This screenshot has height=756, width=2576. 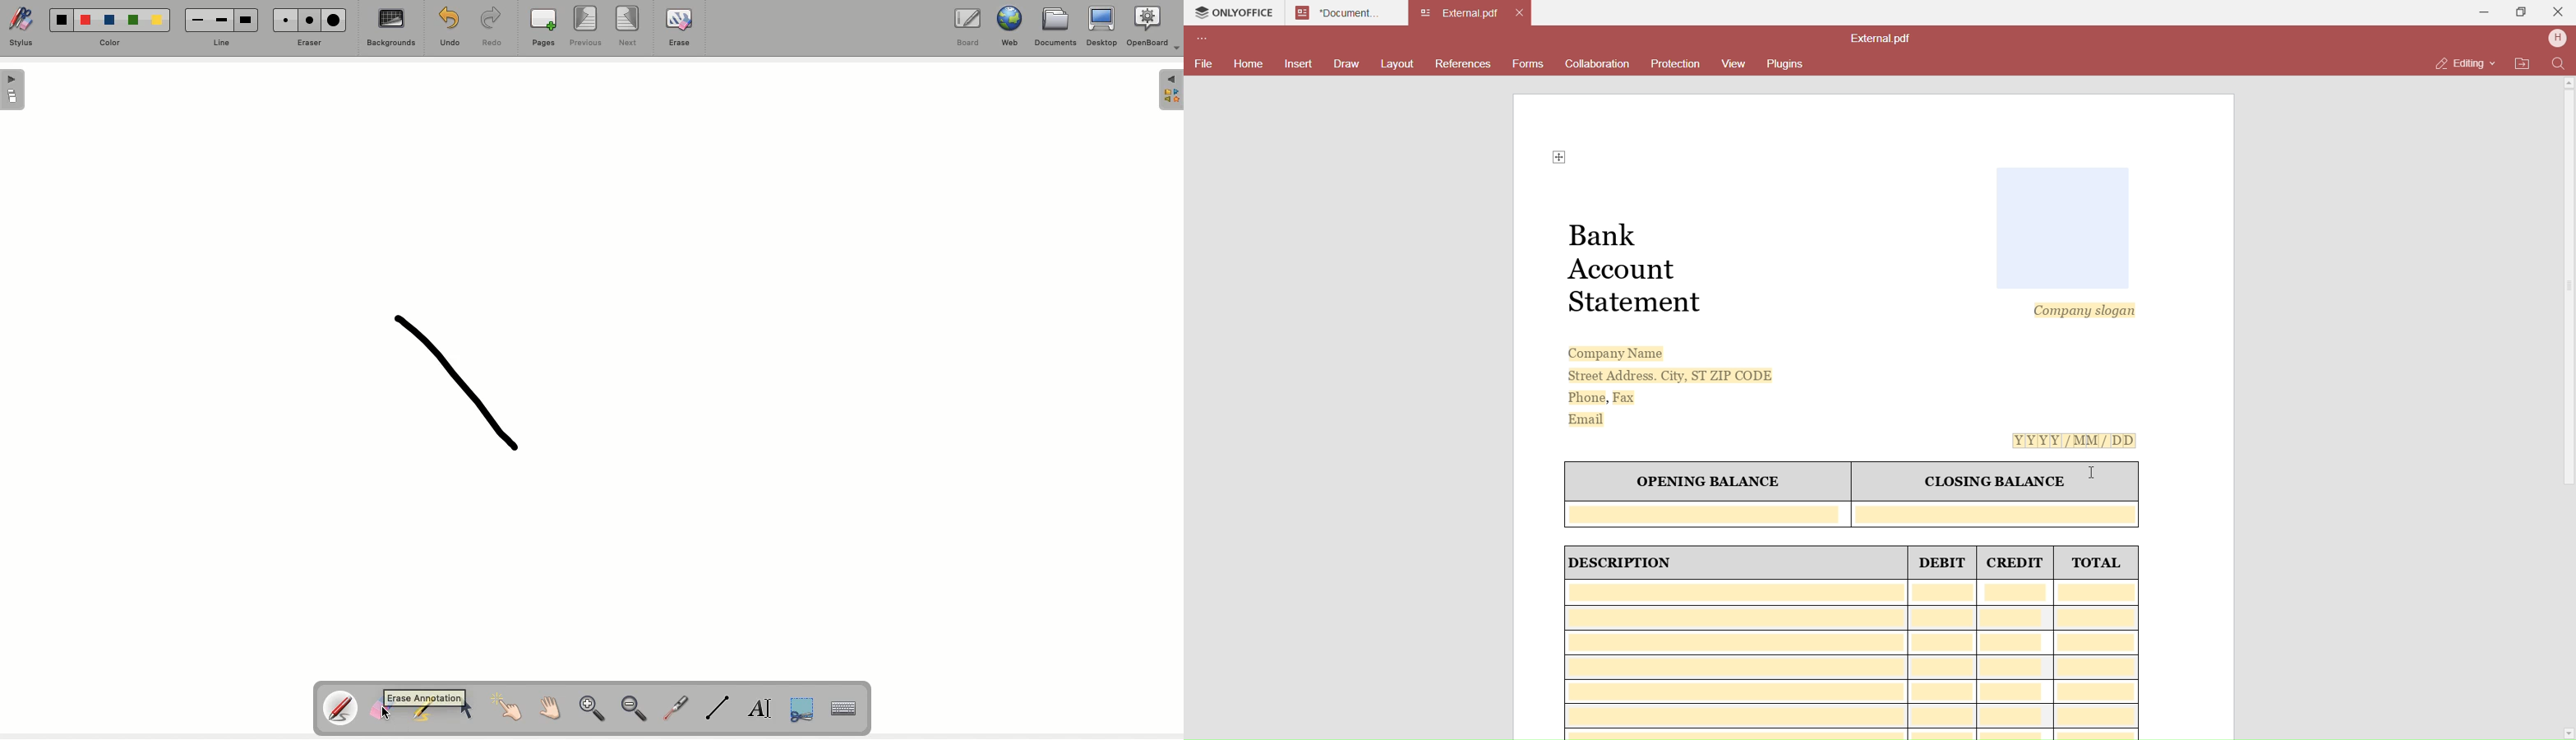 What do you see at coordinates (62, 19) in the screenshot?
I see `Black` at bounding box center [62, 19].